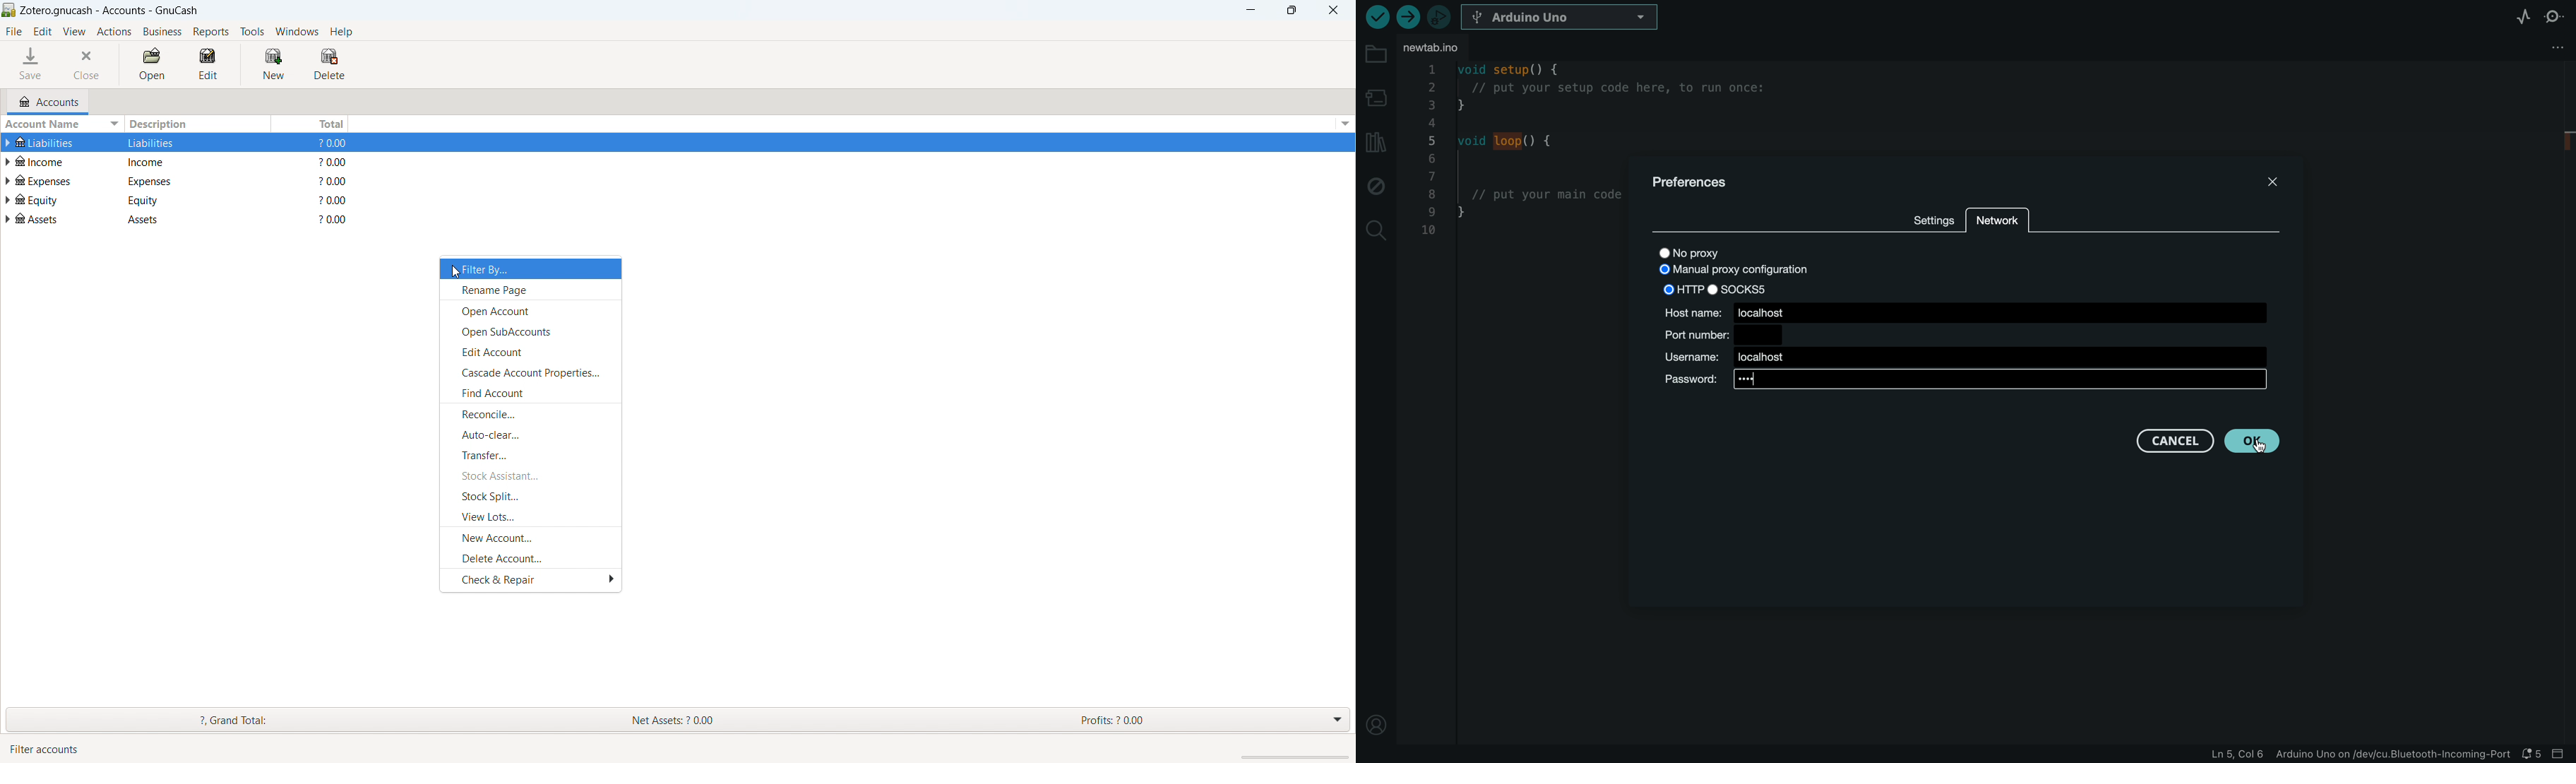 This screenshot has height=784, width=2576. Describe the element at coordinates (44, 220) in the screenshot. I see `Assets` at that location.